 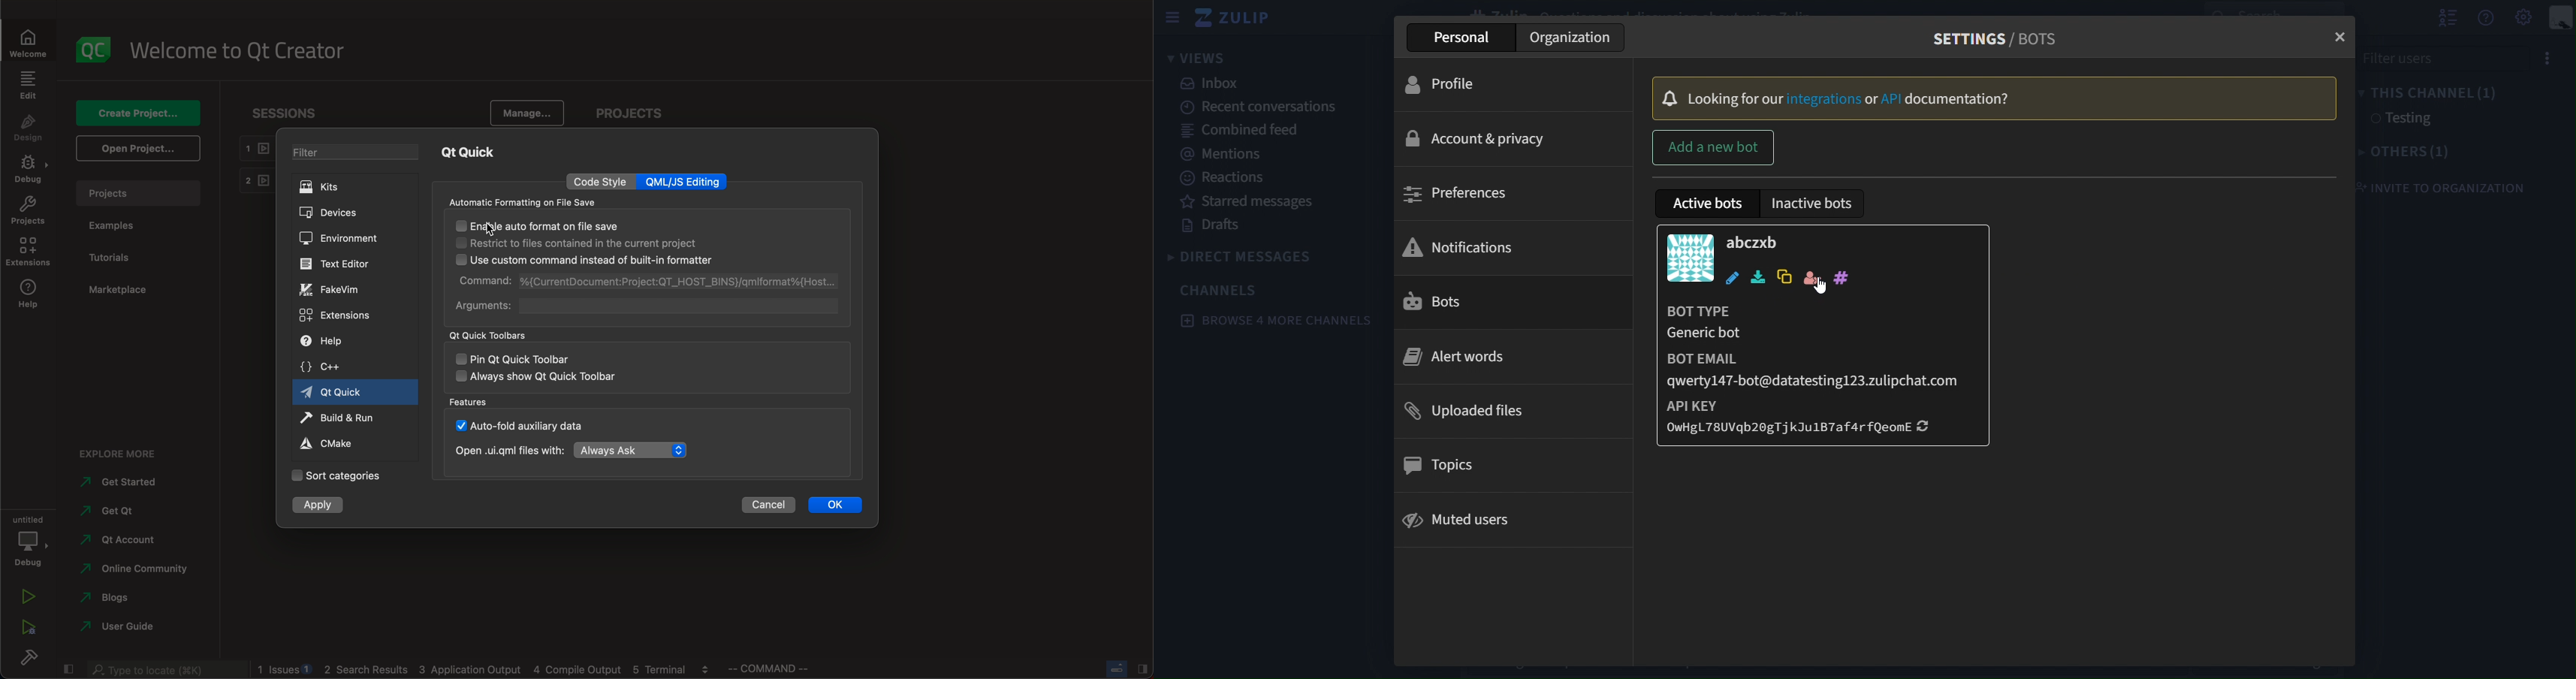 I want to click on search bar, so click(x=167, y=670).